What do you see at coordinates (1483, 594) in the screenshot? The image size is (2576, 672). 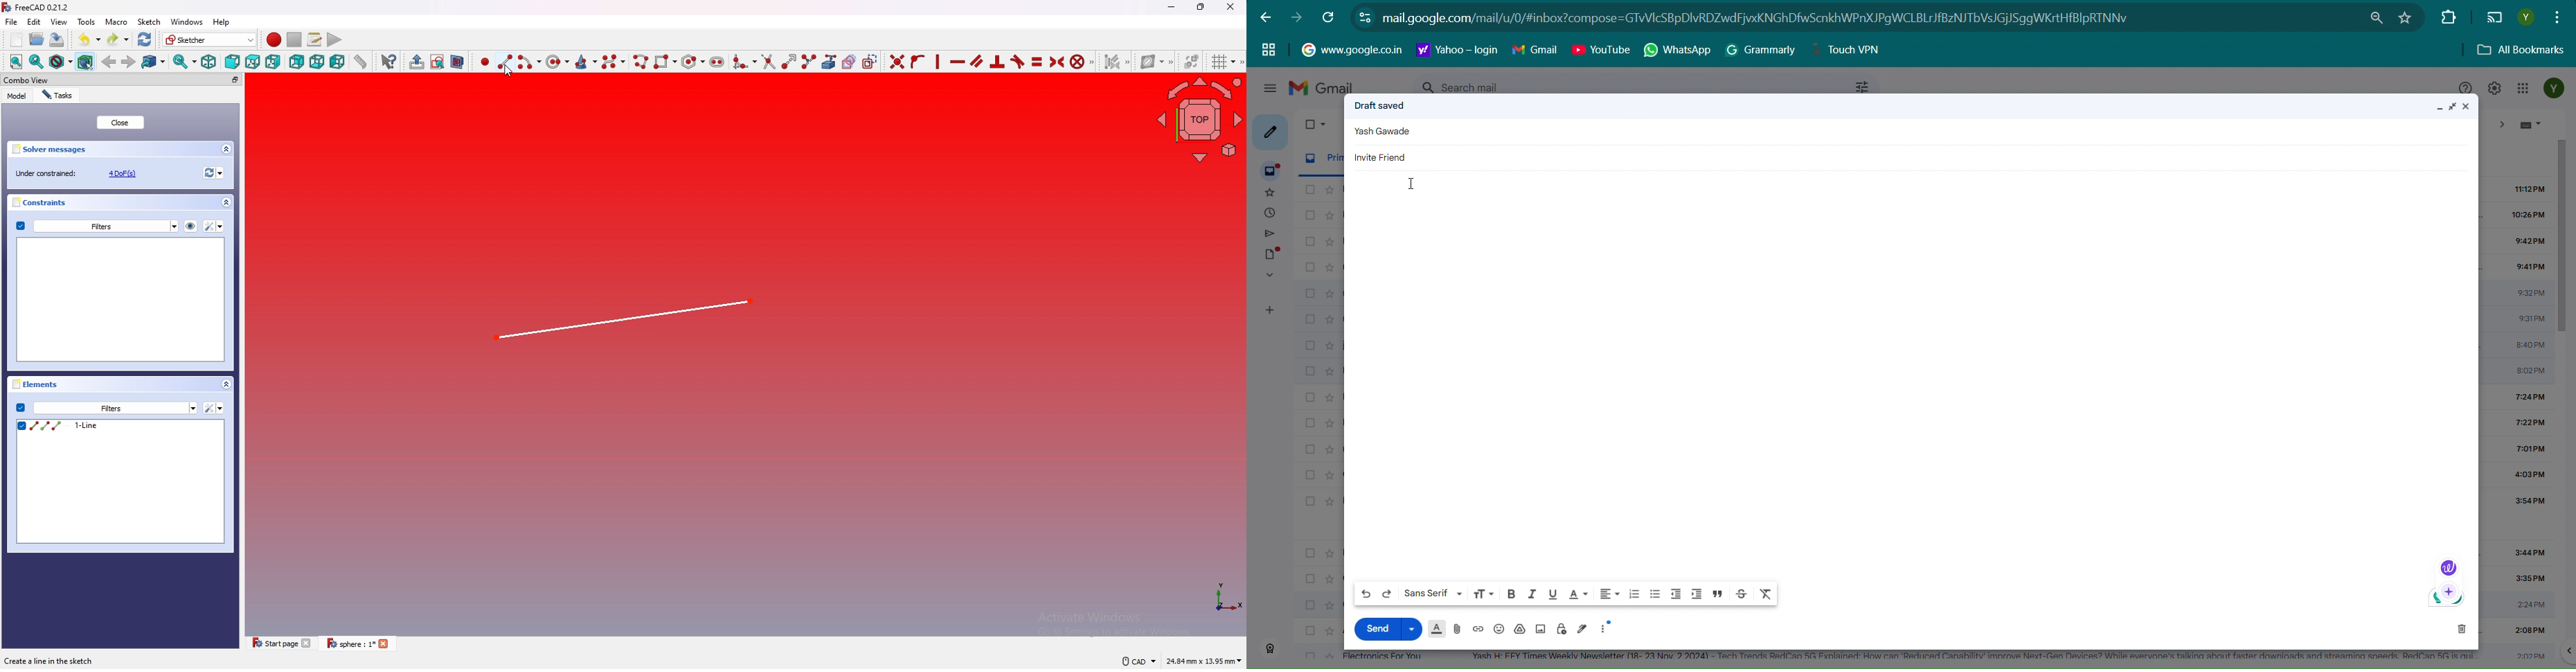 I see `Size` at bounding box center [1483, 594].